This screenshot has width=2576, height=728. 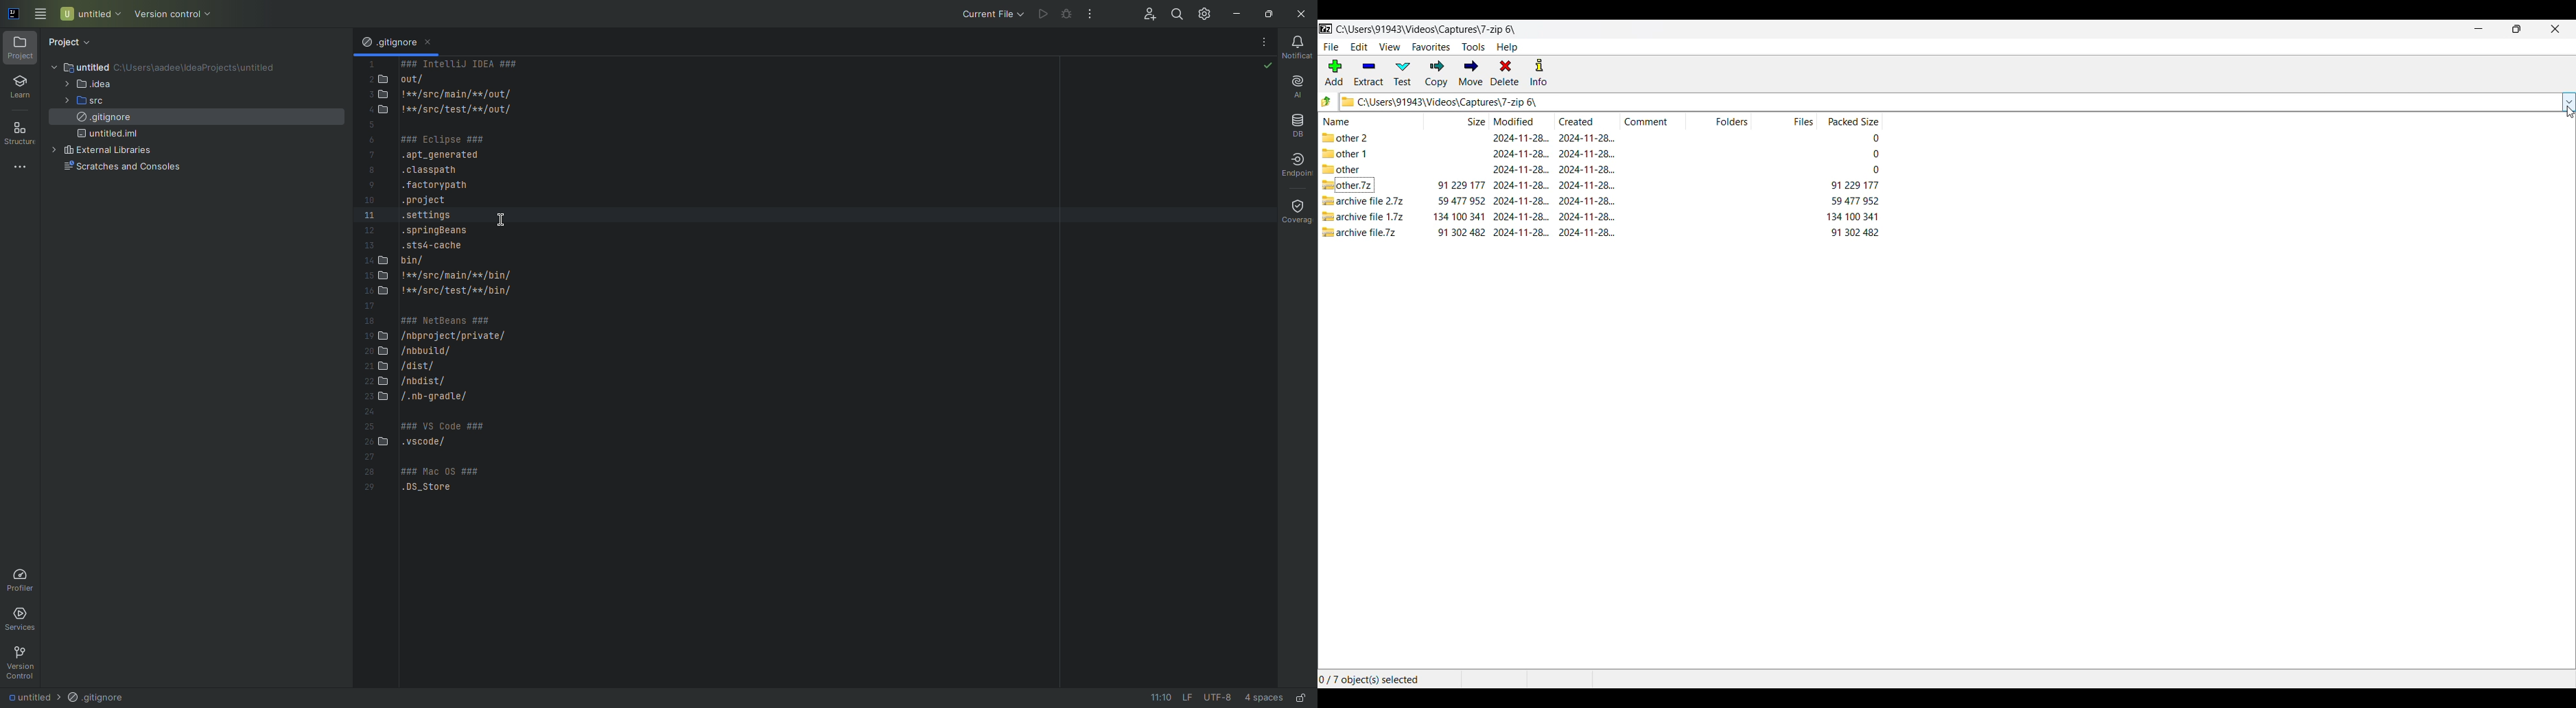 What do you see at coordinates (1296, 121) in the screenshot?
I see `Database` at bounding box center [1296, 121].